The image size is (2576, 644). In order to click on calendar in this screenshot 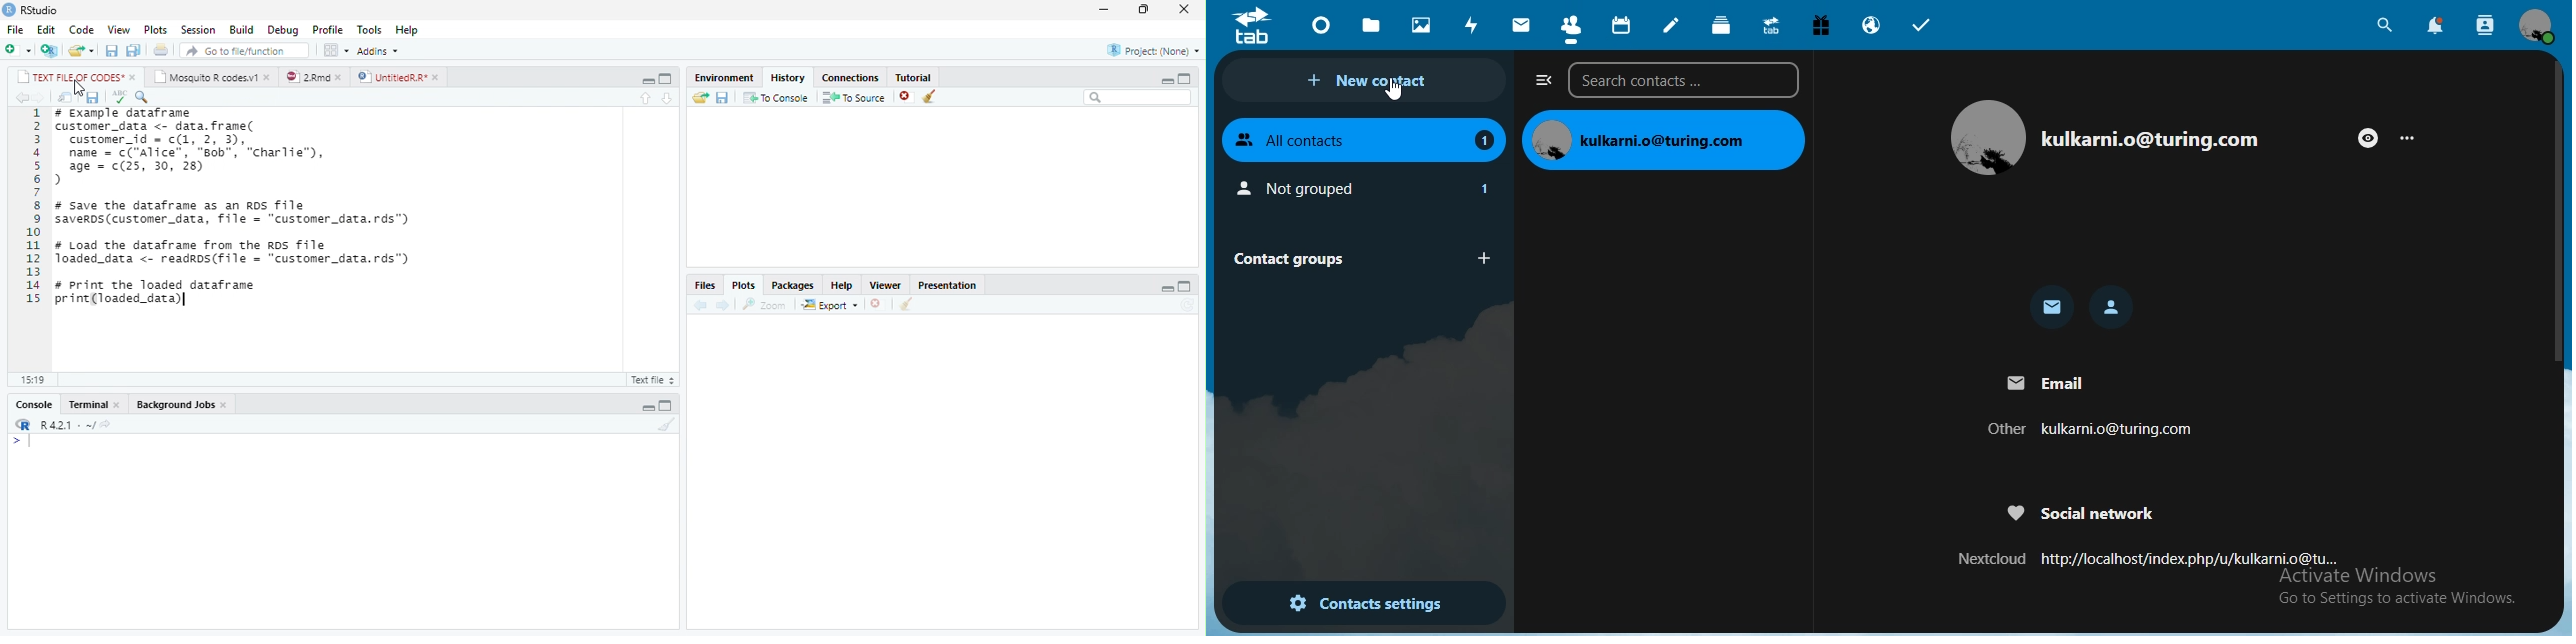, I will do `click(1619, 23)`.